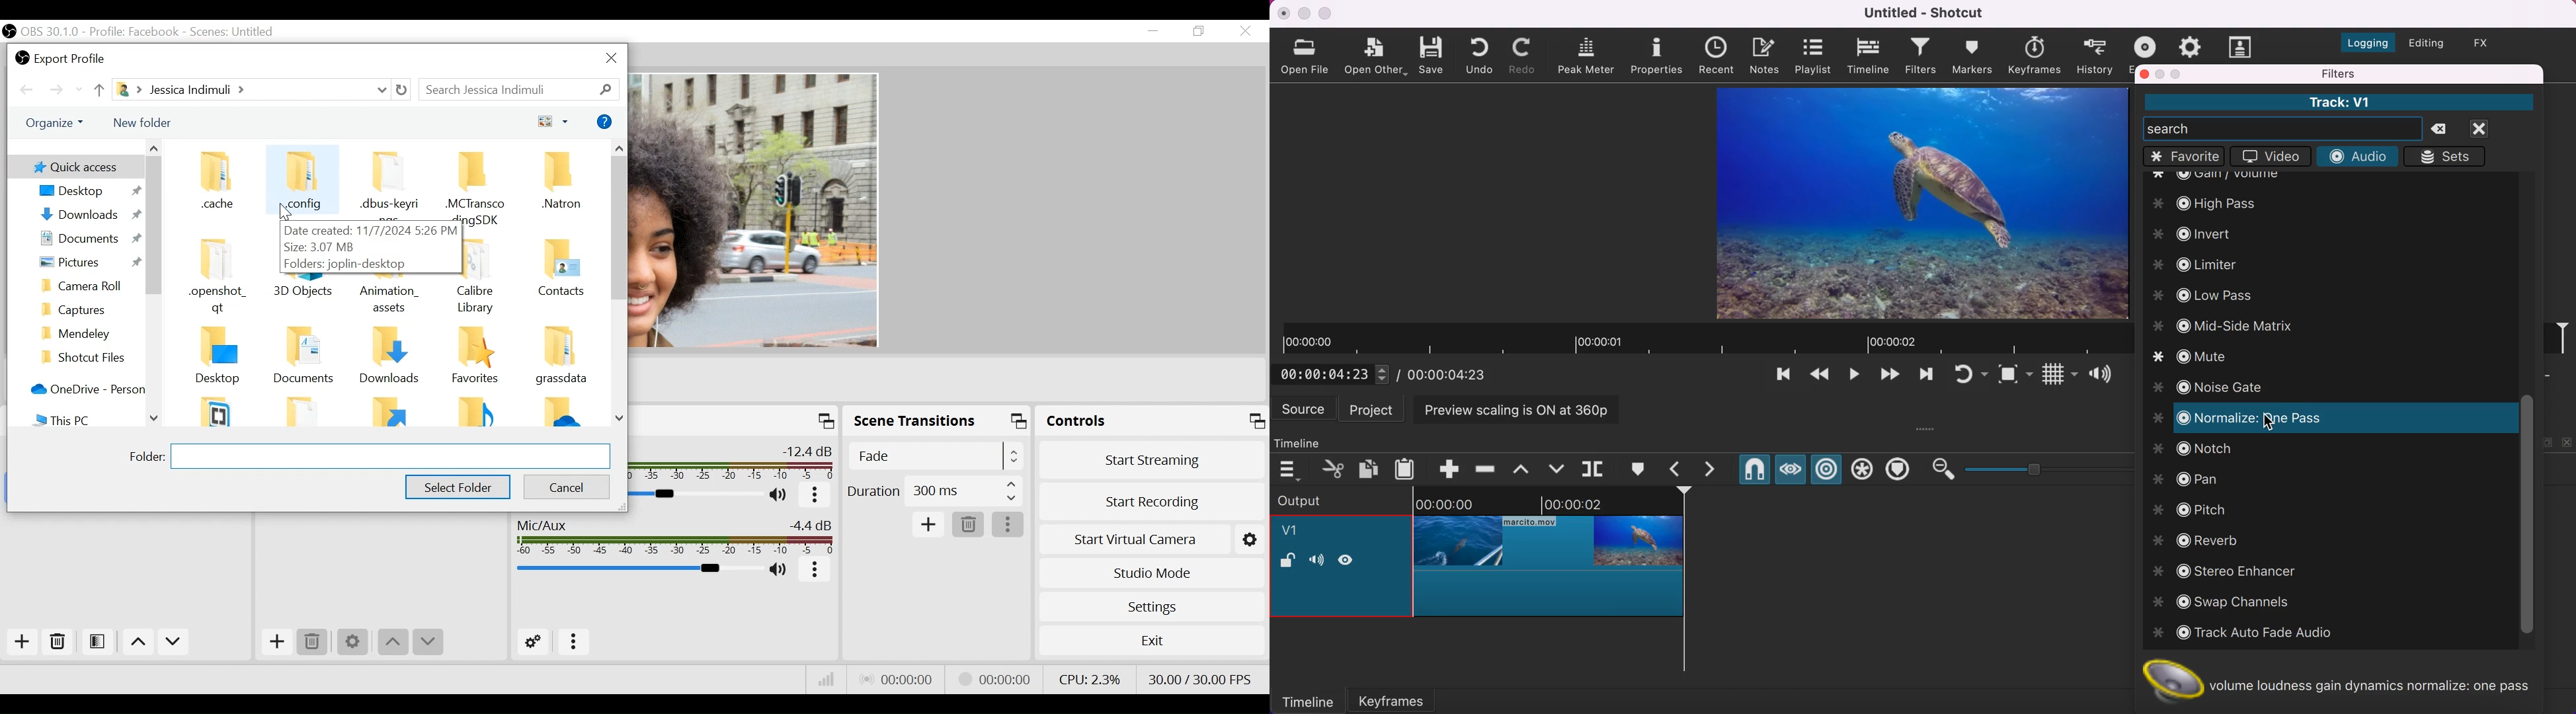 This screenshot has width=2576, height=728. I want to click on Folder, so click(88, 358).